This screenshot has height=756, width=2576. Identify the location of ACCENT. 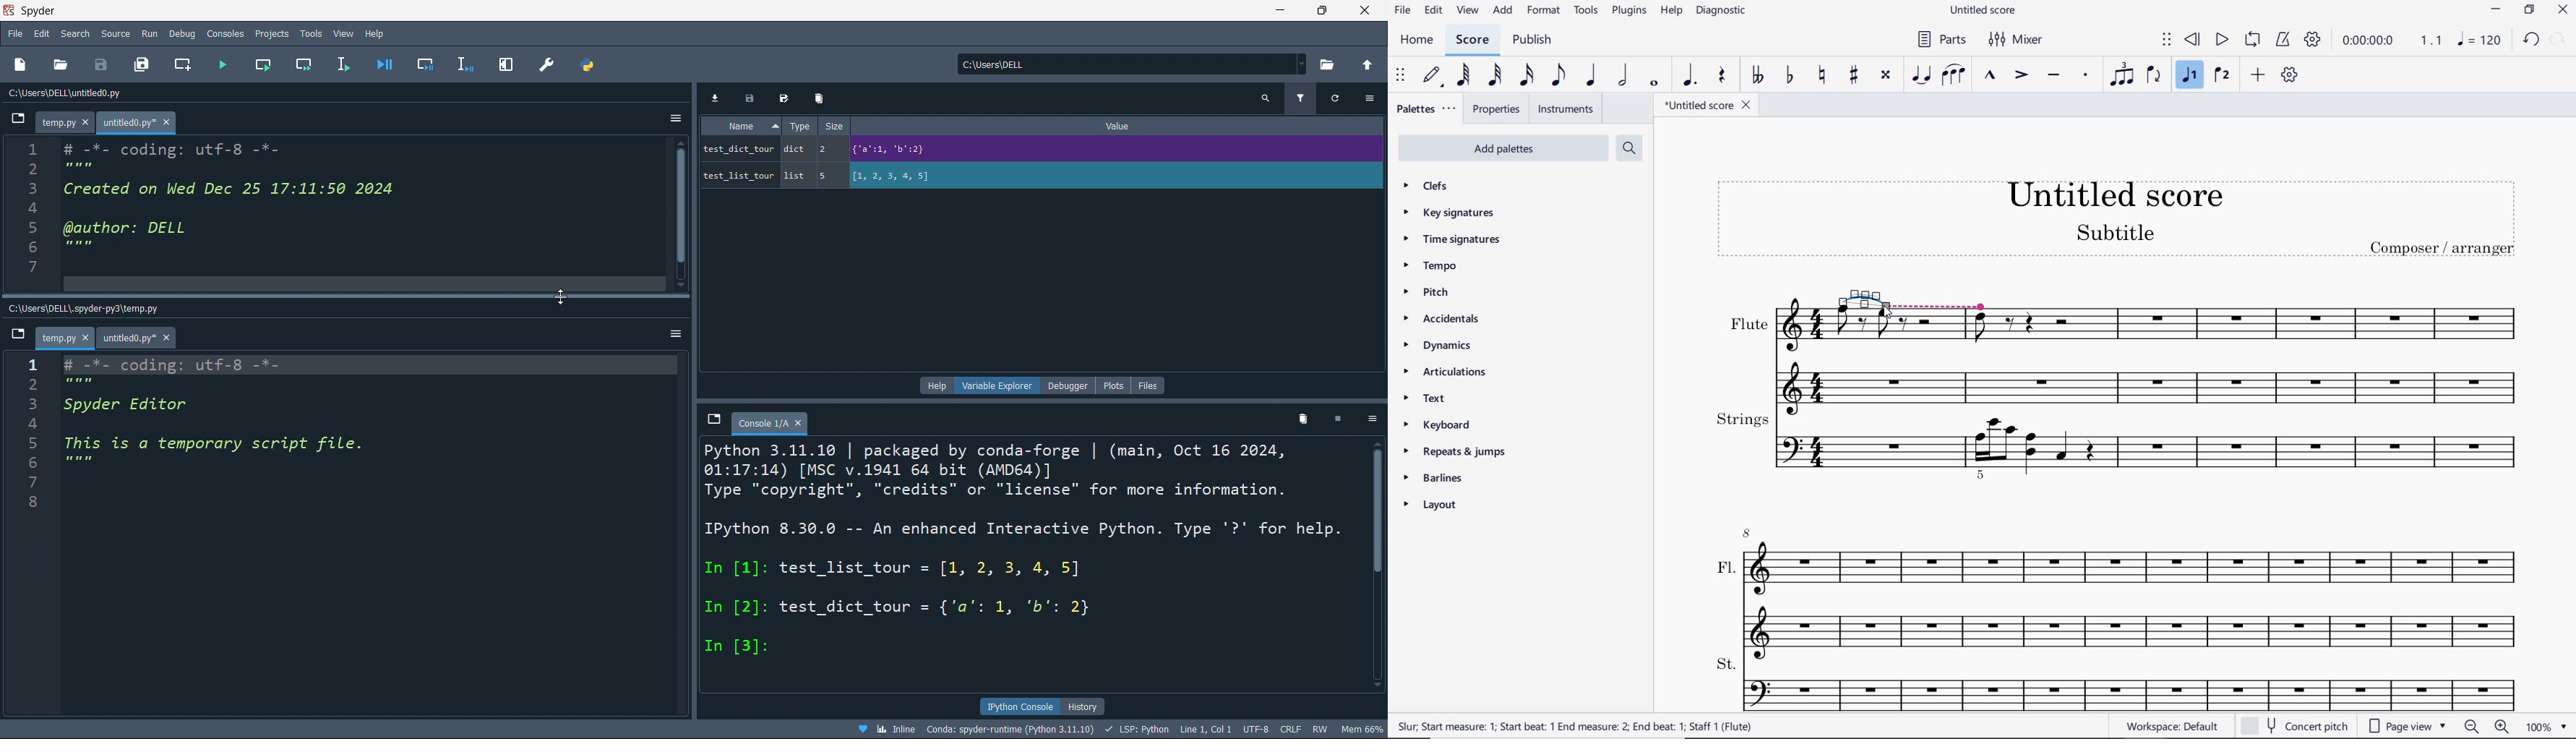
(2018, 76).